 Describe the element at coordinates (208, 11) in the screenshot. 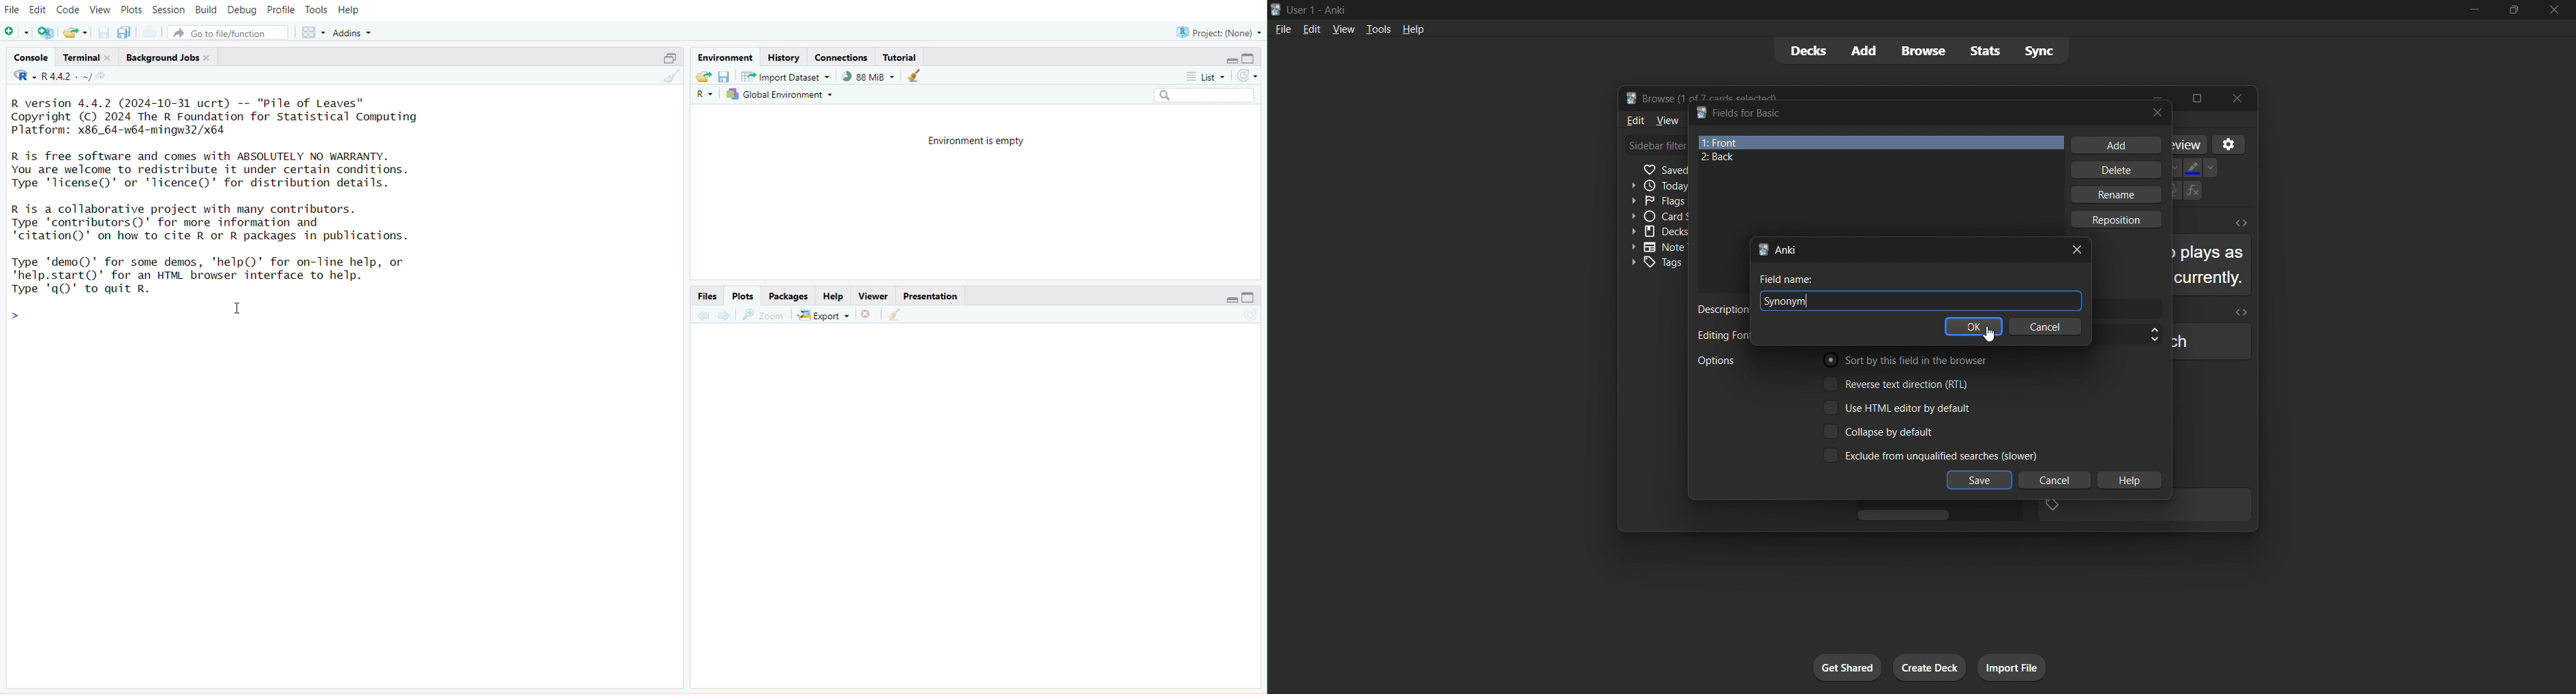

I see `Build` at that location.